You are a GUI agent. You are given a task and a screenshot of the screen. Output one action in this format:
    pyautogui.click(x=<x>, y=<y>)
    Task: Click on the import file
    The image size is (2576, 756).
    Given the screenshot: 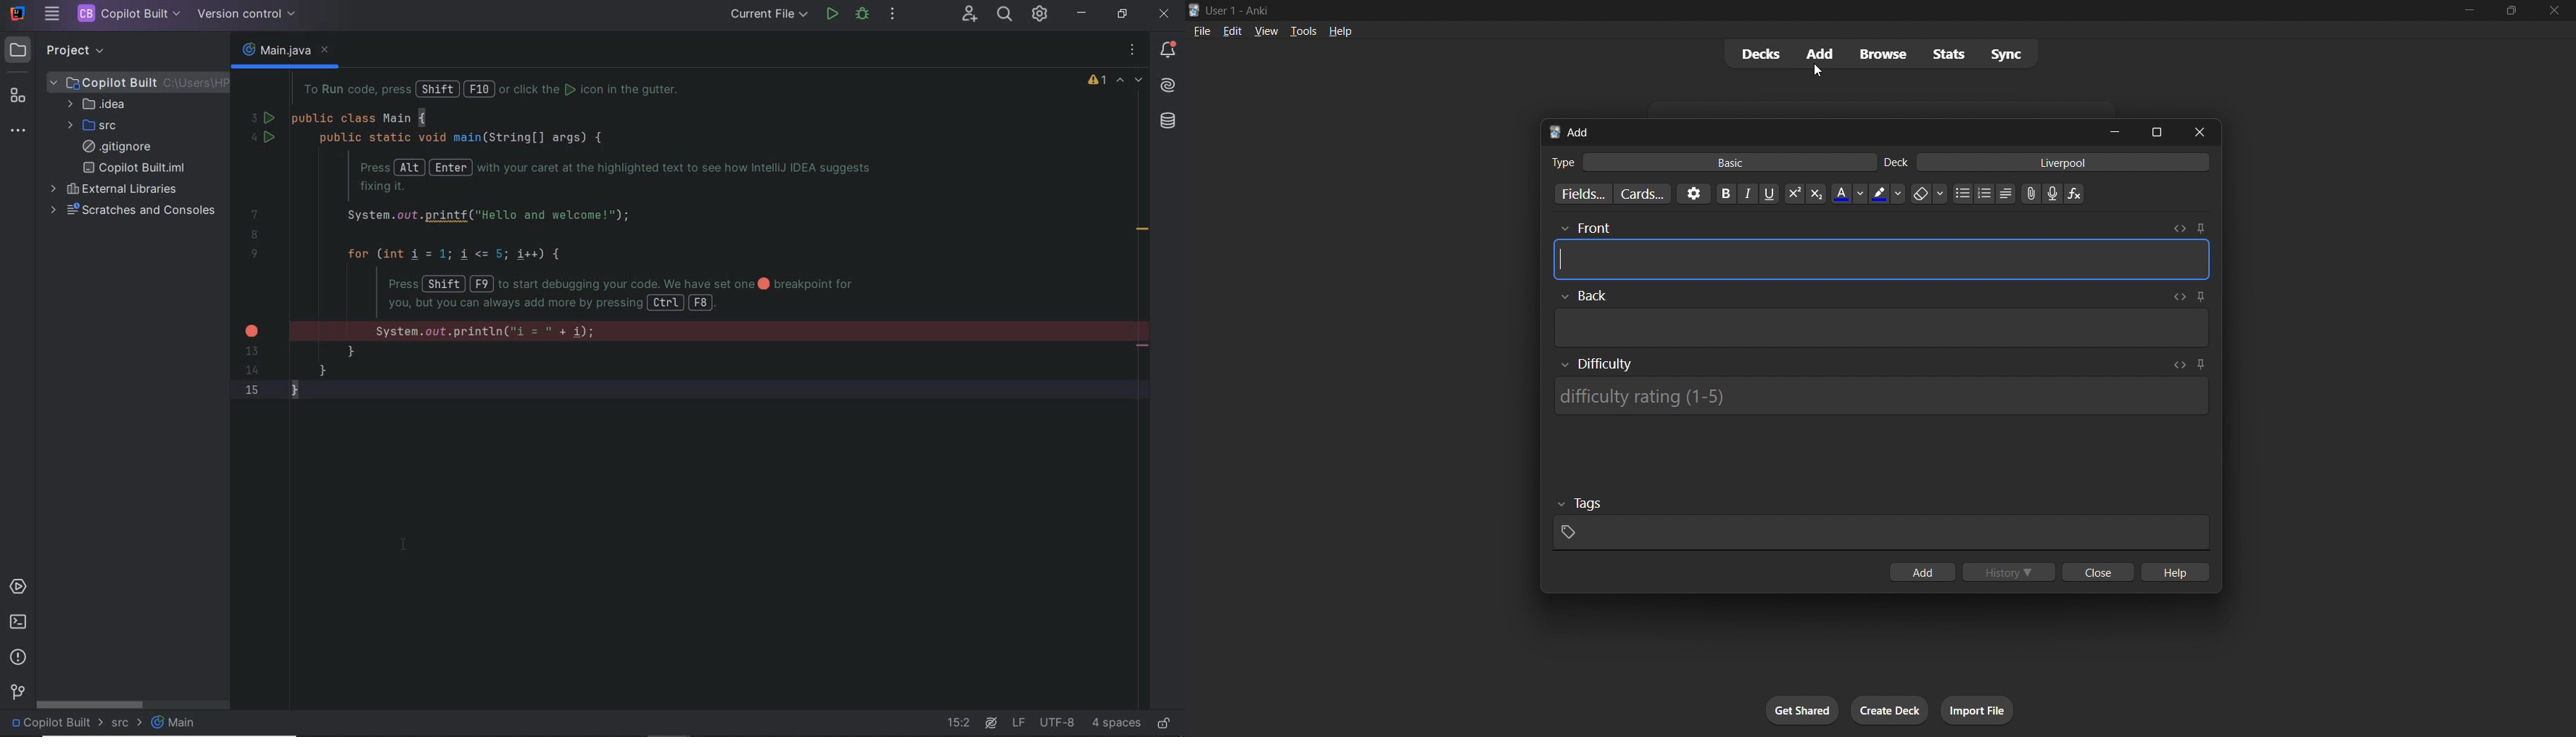 What is the action you would take?
    pyautogui.click(x=1983, y=709)
    